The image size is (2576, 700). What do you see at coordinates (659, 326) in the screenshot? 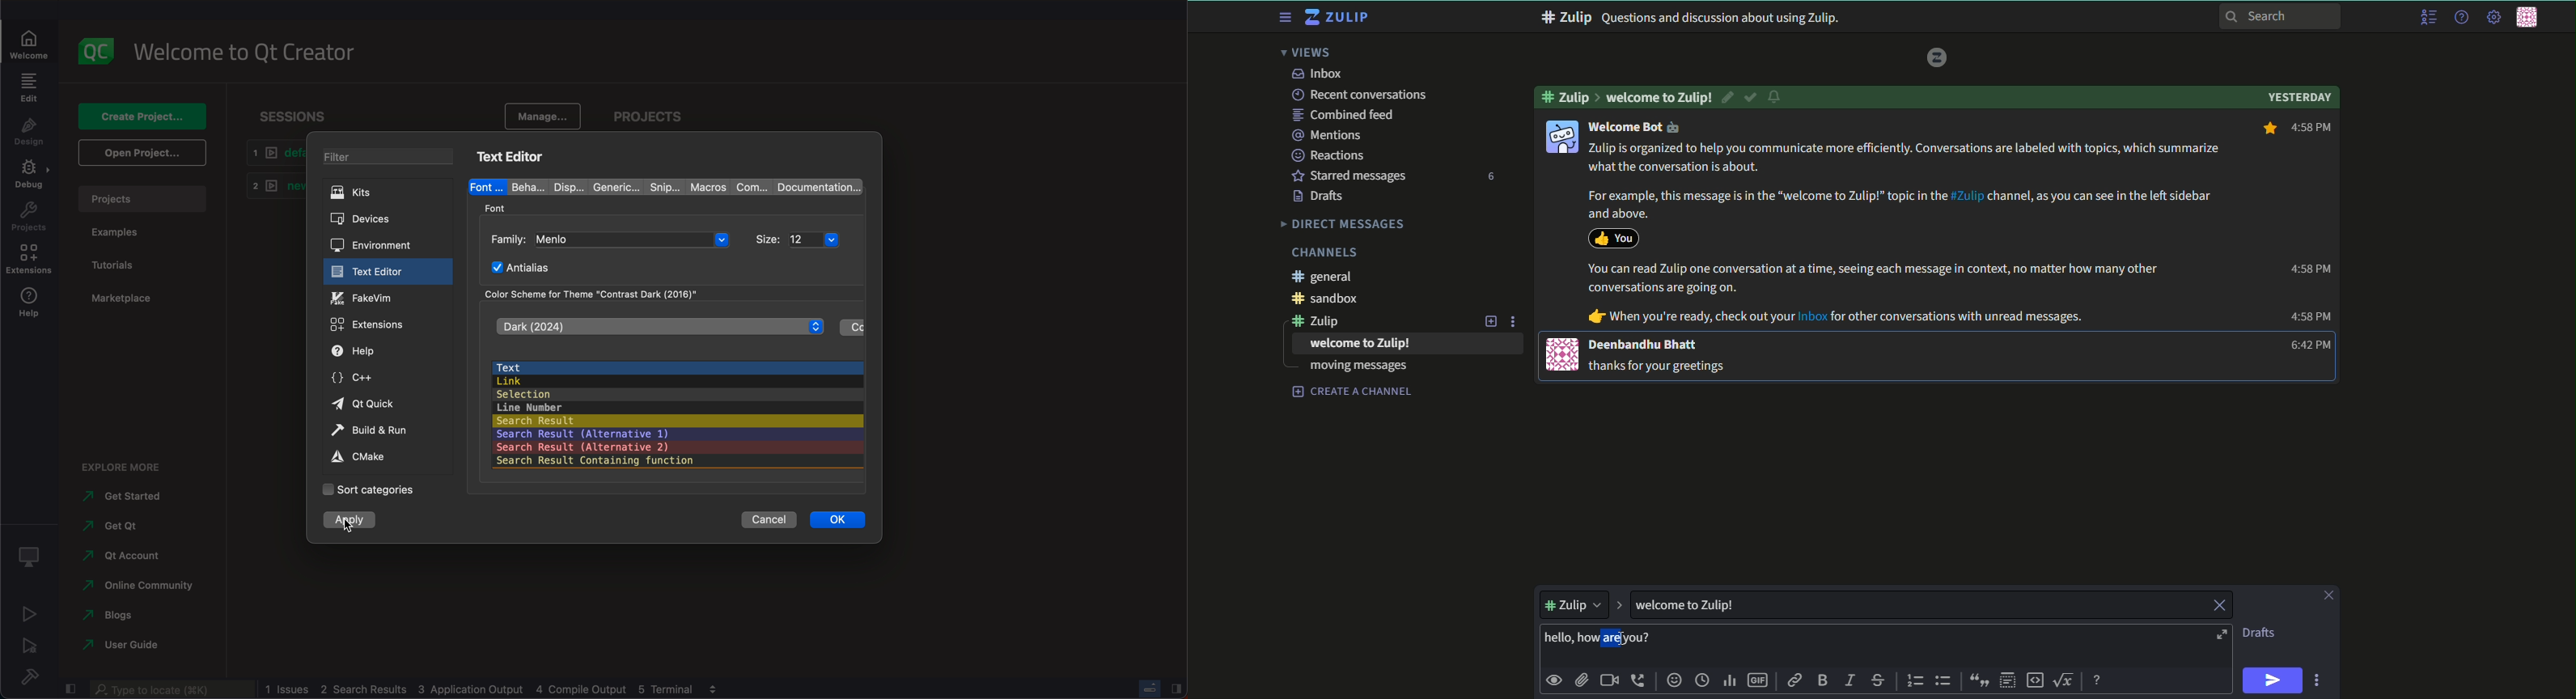
I see `dark 2024` at bounding box center [659, 326].